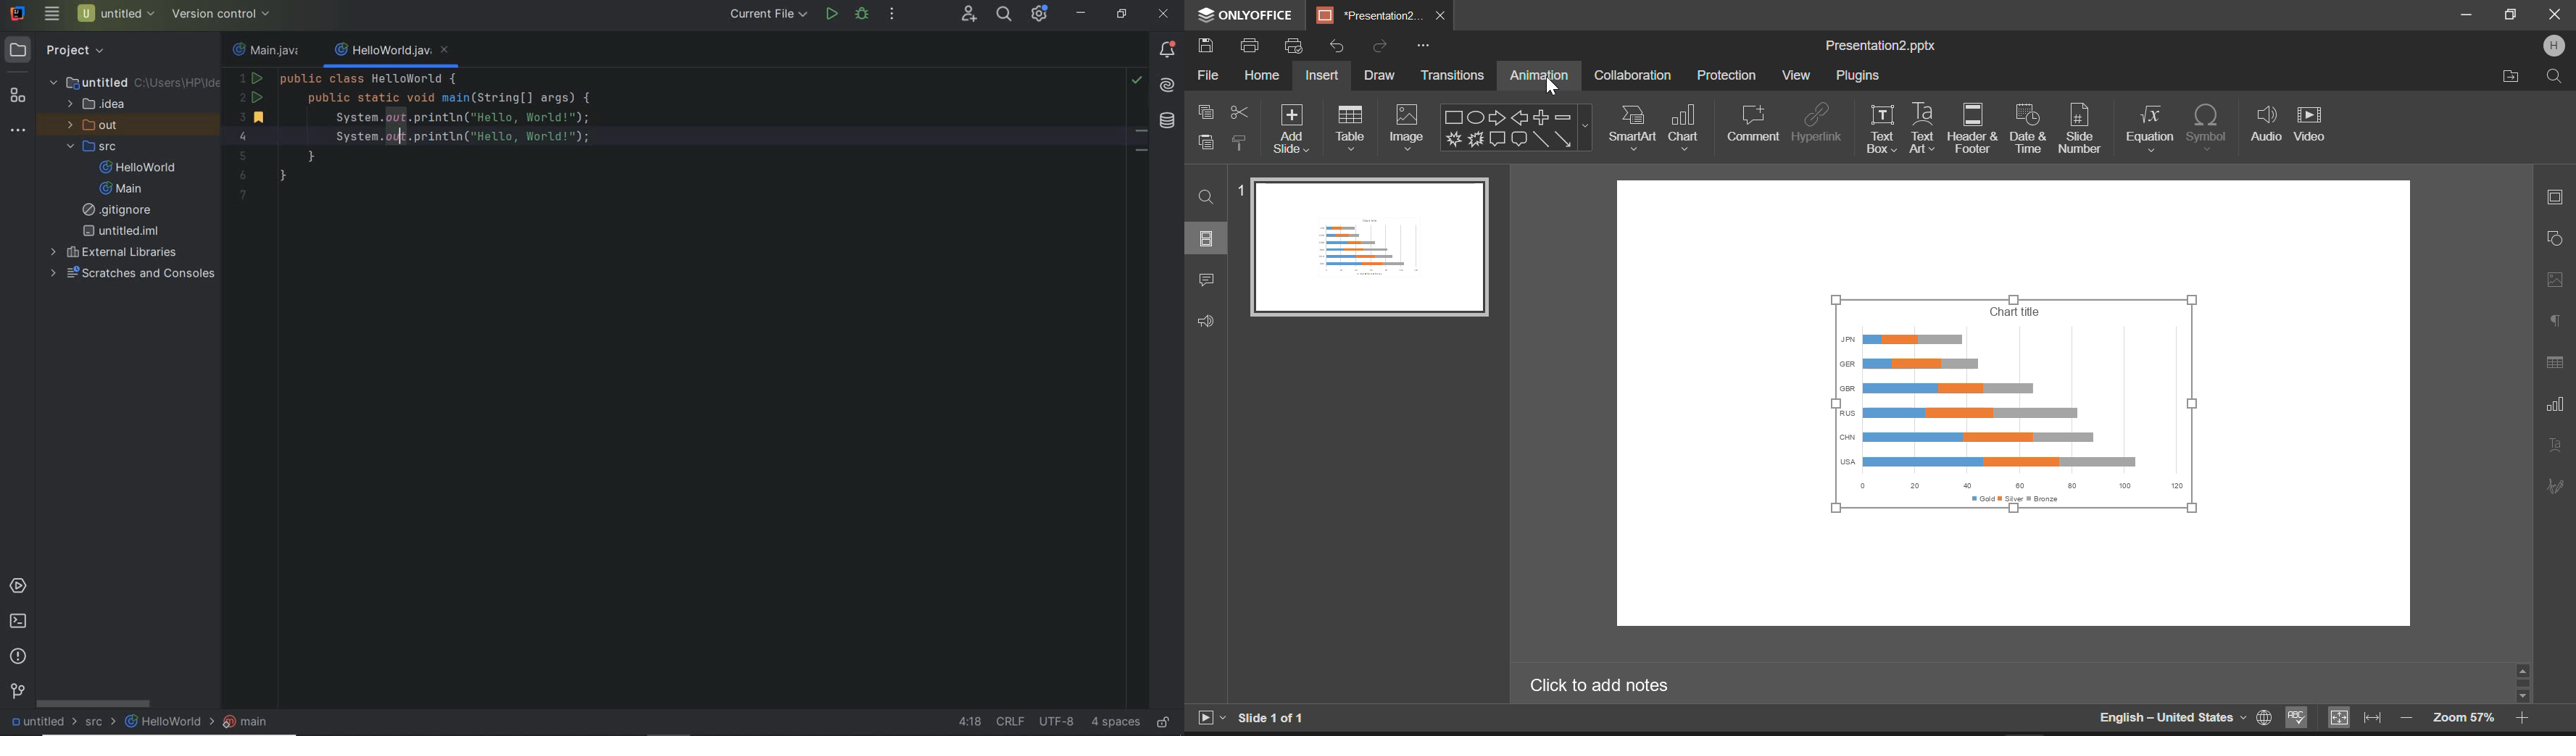 This screenshot has width=2576, height=756. Describe the element at coordinates (2553, 75) in the screenshot. I see `Search` at that location.